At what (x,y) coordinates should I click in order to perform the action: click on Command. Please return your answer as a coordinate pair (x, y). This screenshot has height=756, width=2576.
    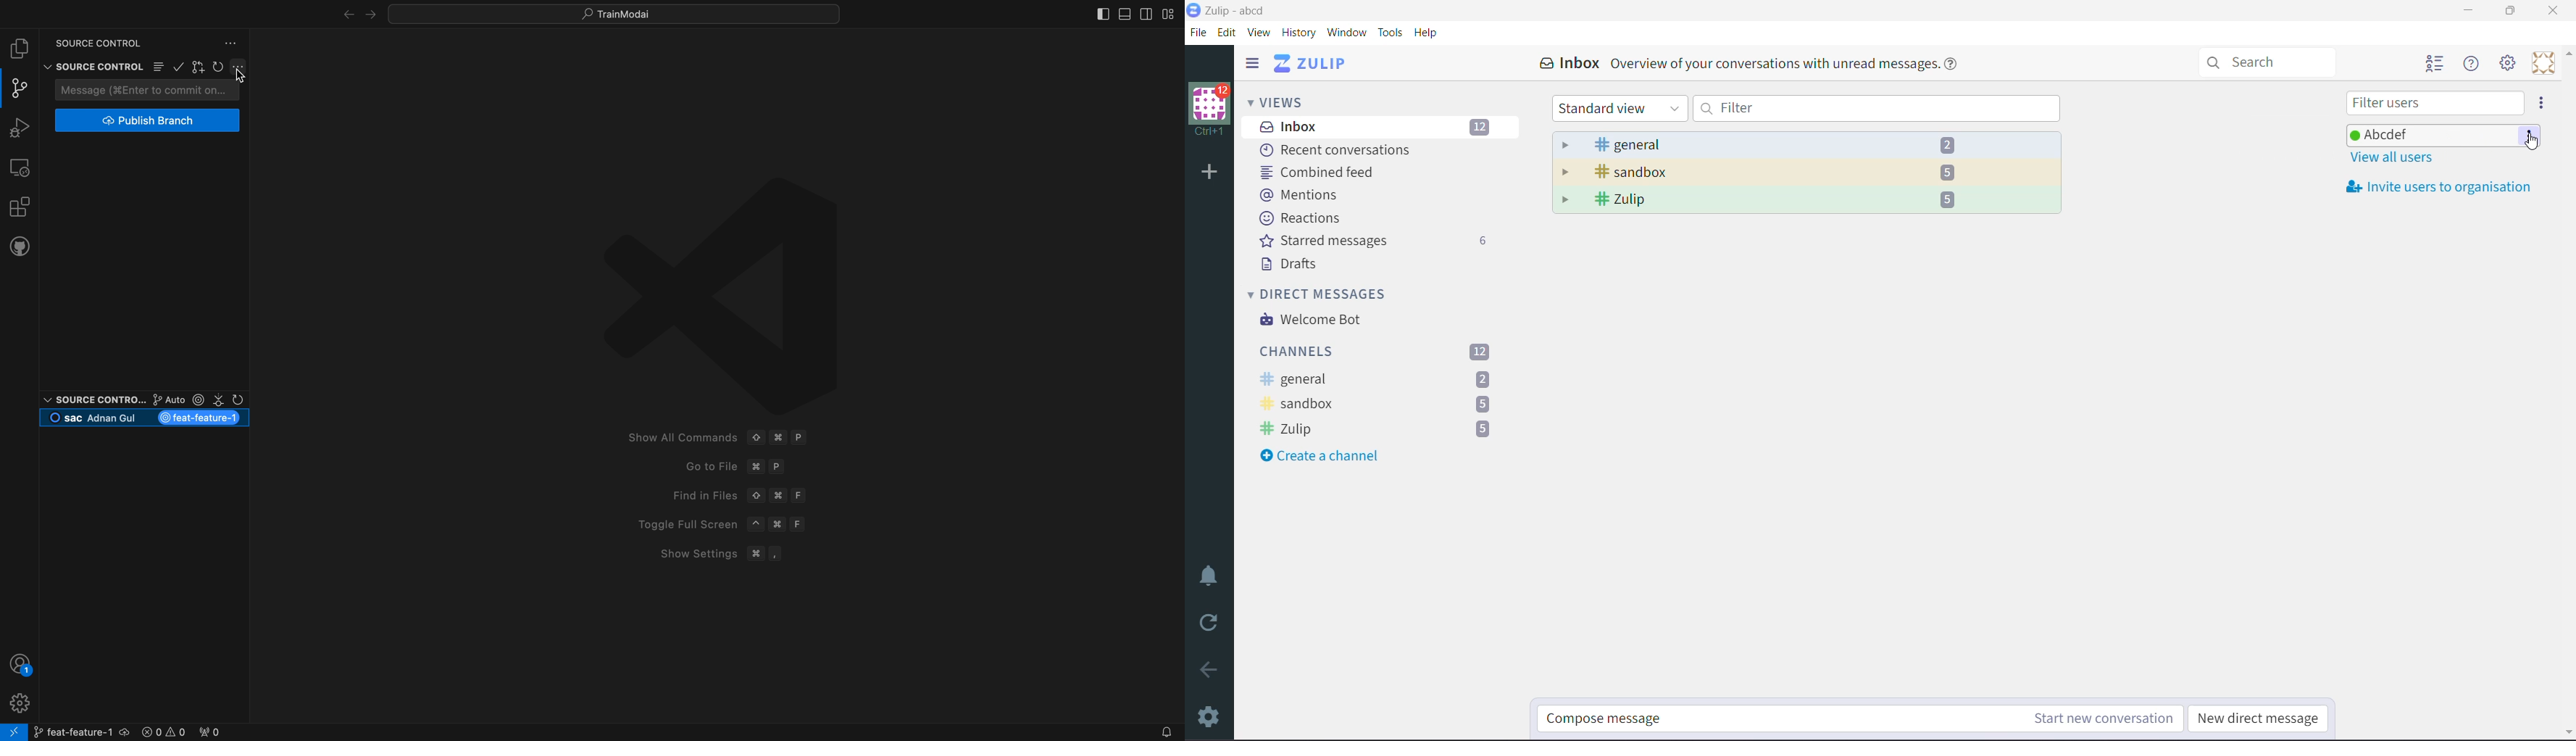
    Looking at the image, I should click on (781, 526).